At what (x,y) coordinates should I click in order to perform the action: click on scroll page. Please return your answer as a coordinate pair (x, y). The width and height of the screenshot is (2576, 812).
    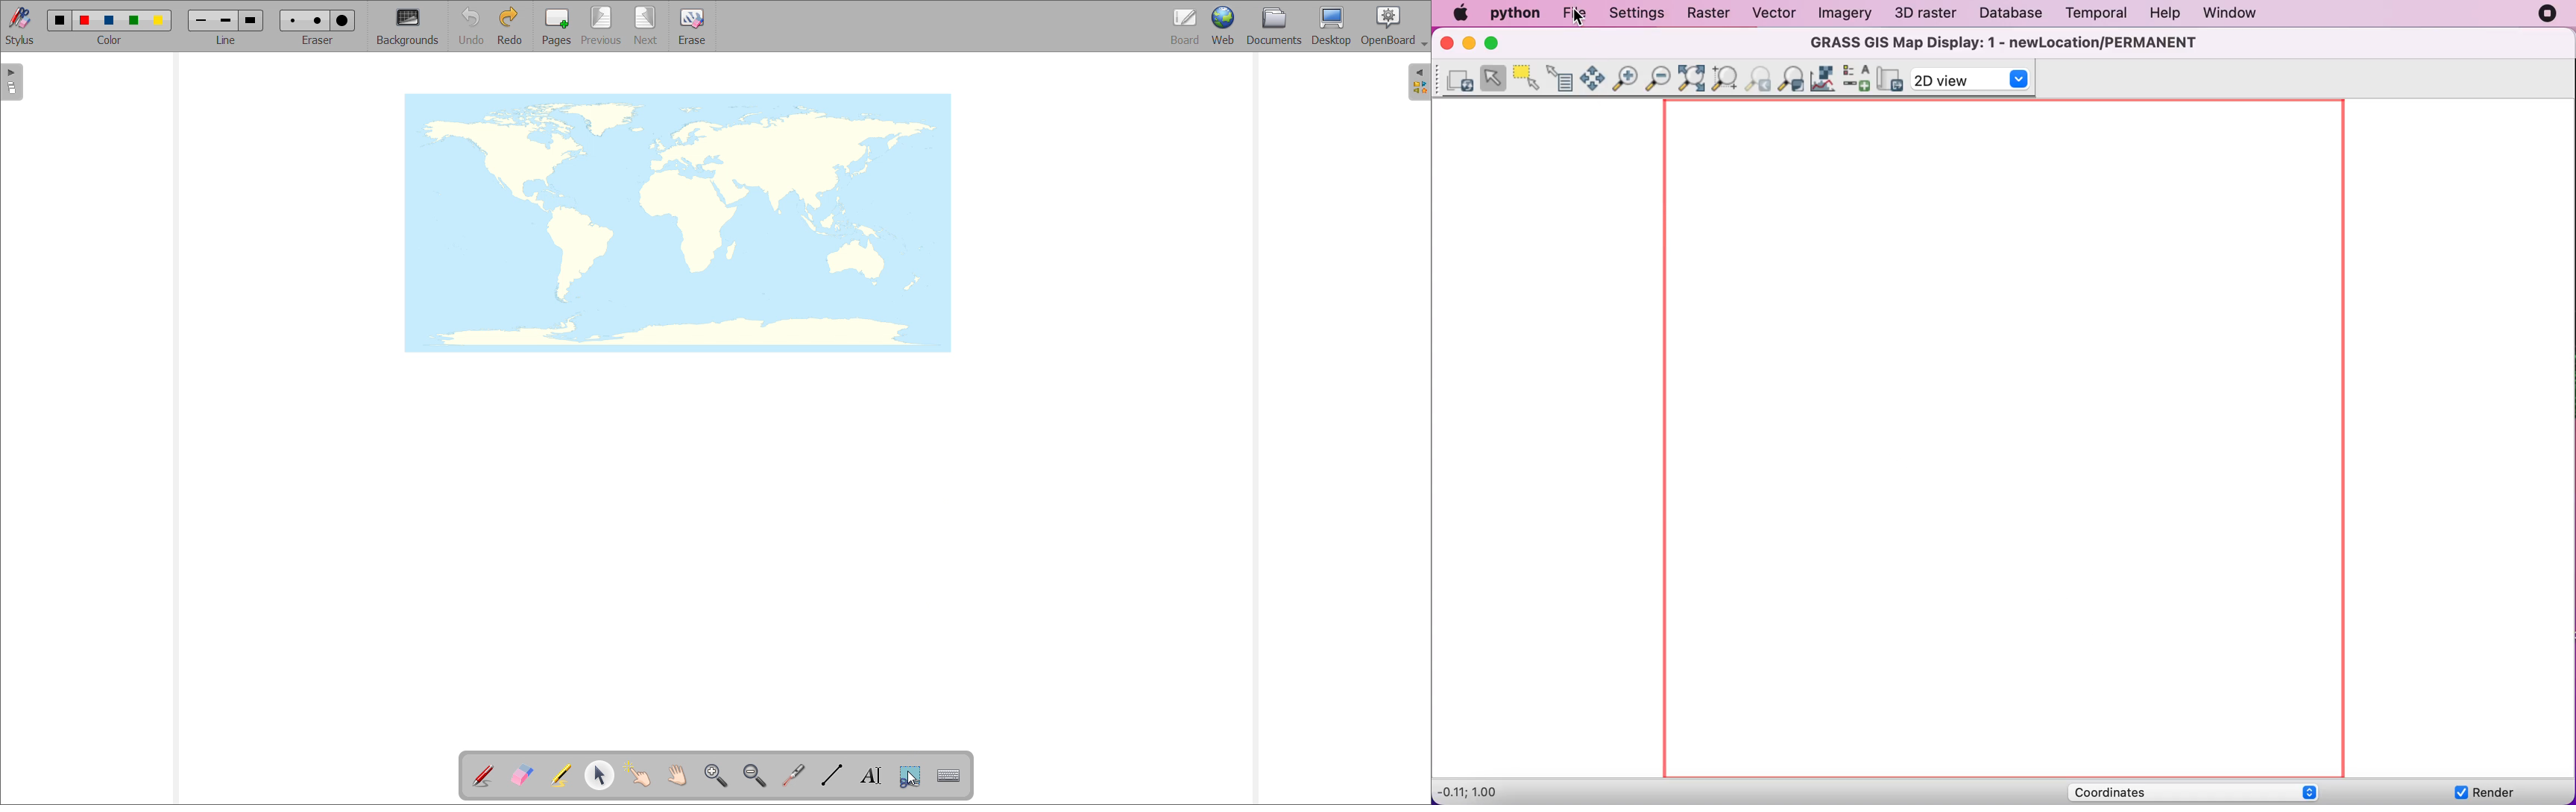
    Looking at the image, I should click on (676, 774).